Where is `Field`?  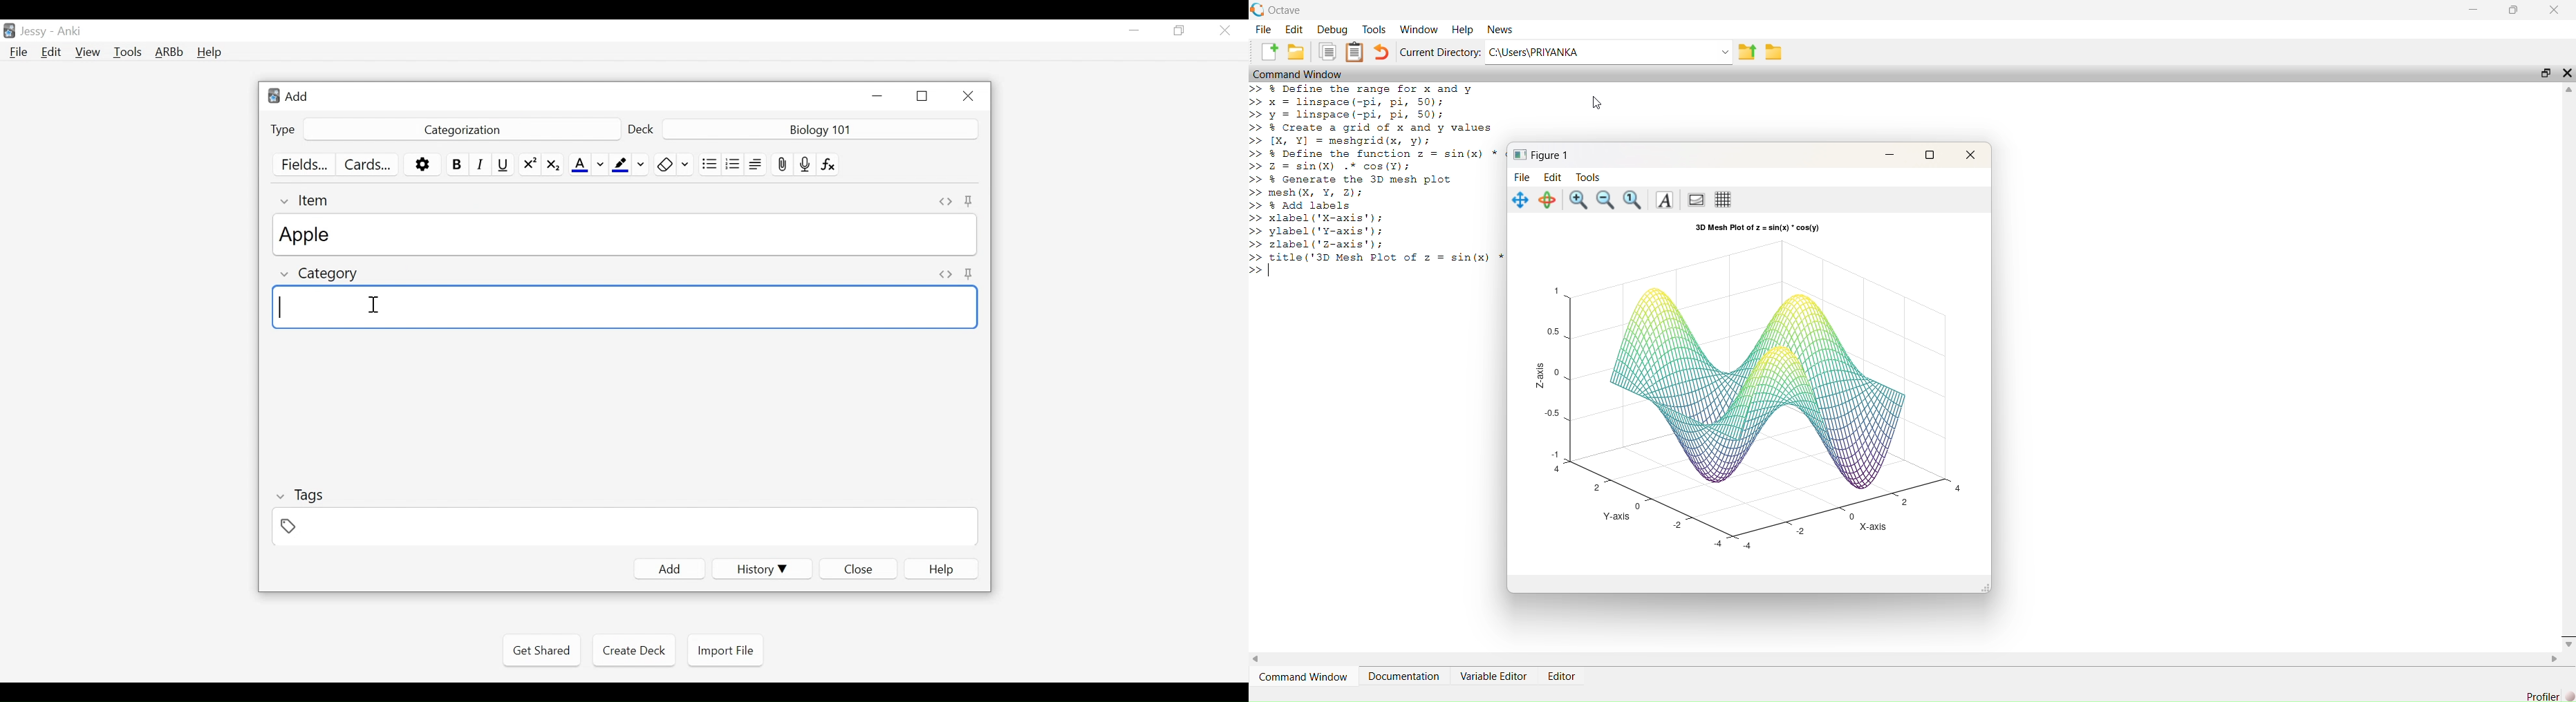 Field is located at coordinates (622, 526).